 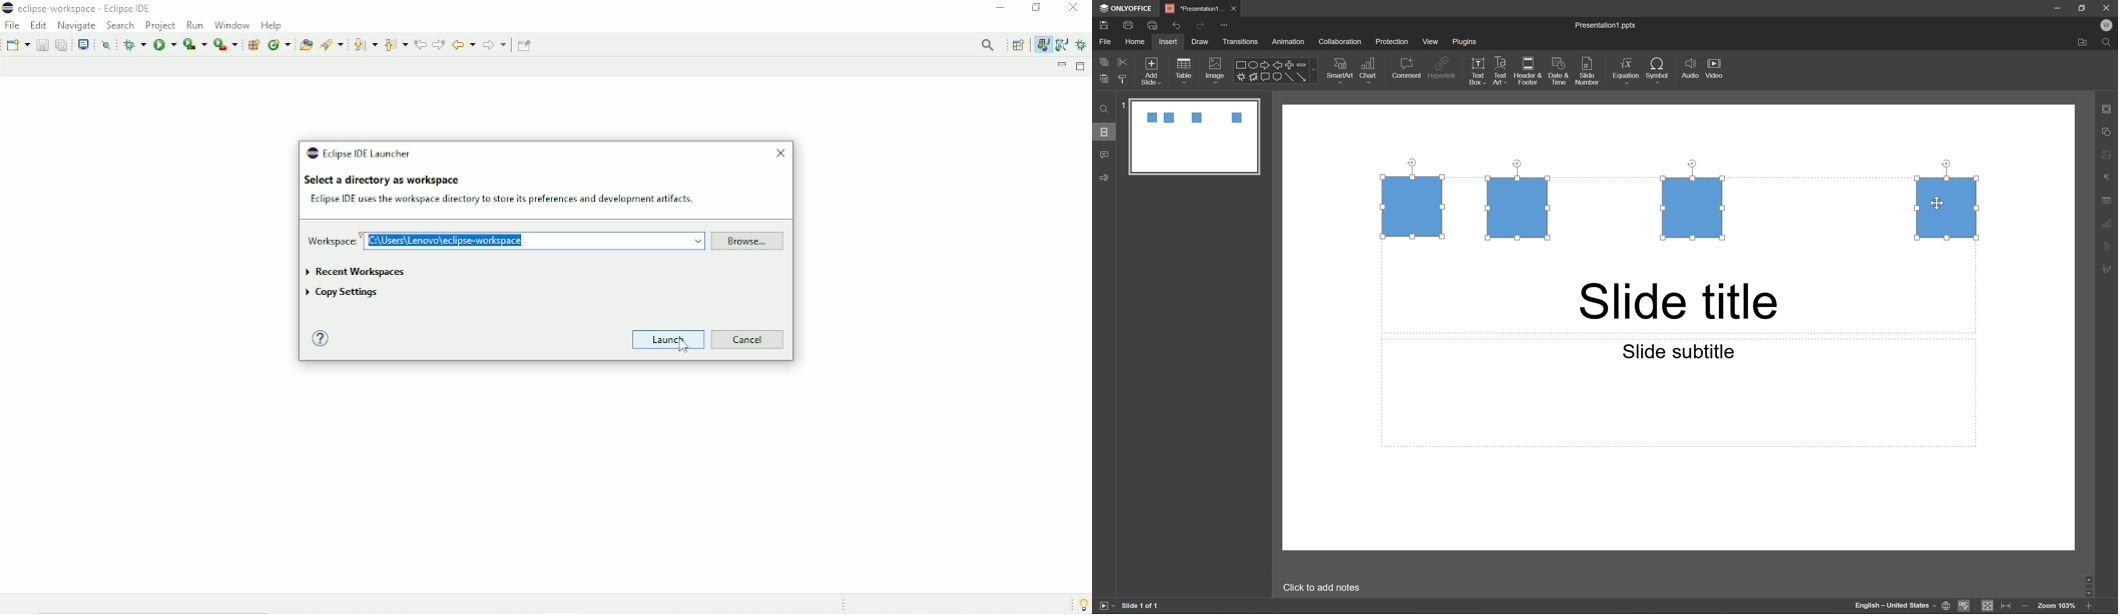 I want to click on slide settings, so click(x=2110, y=110).